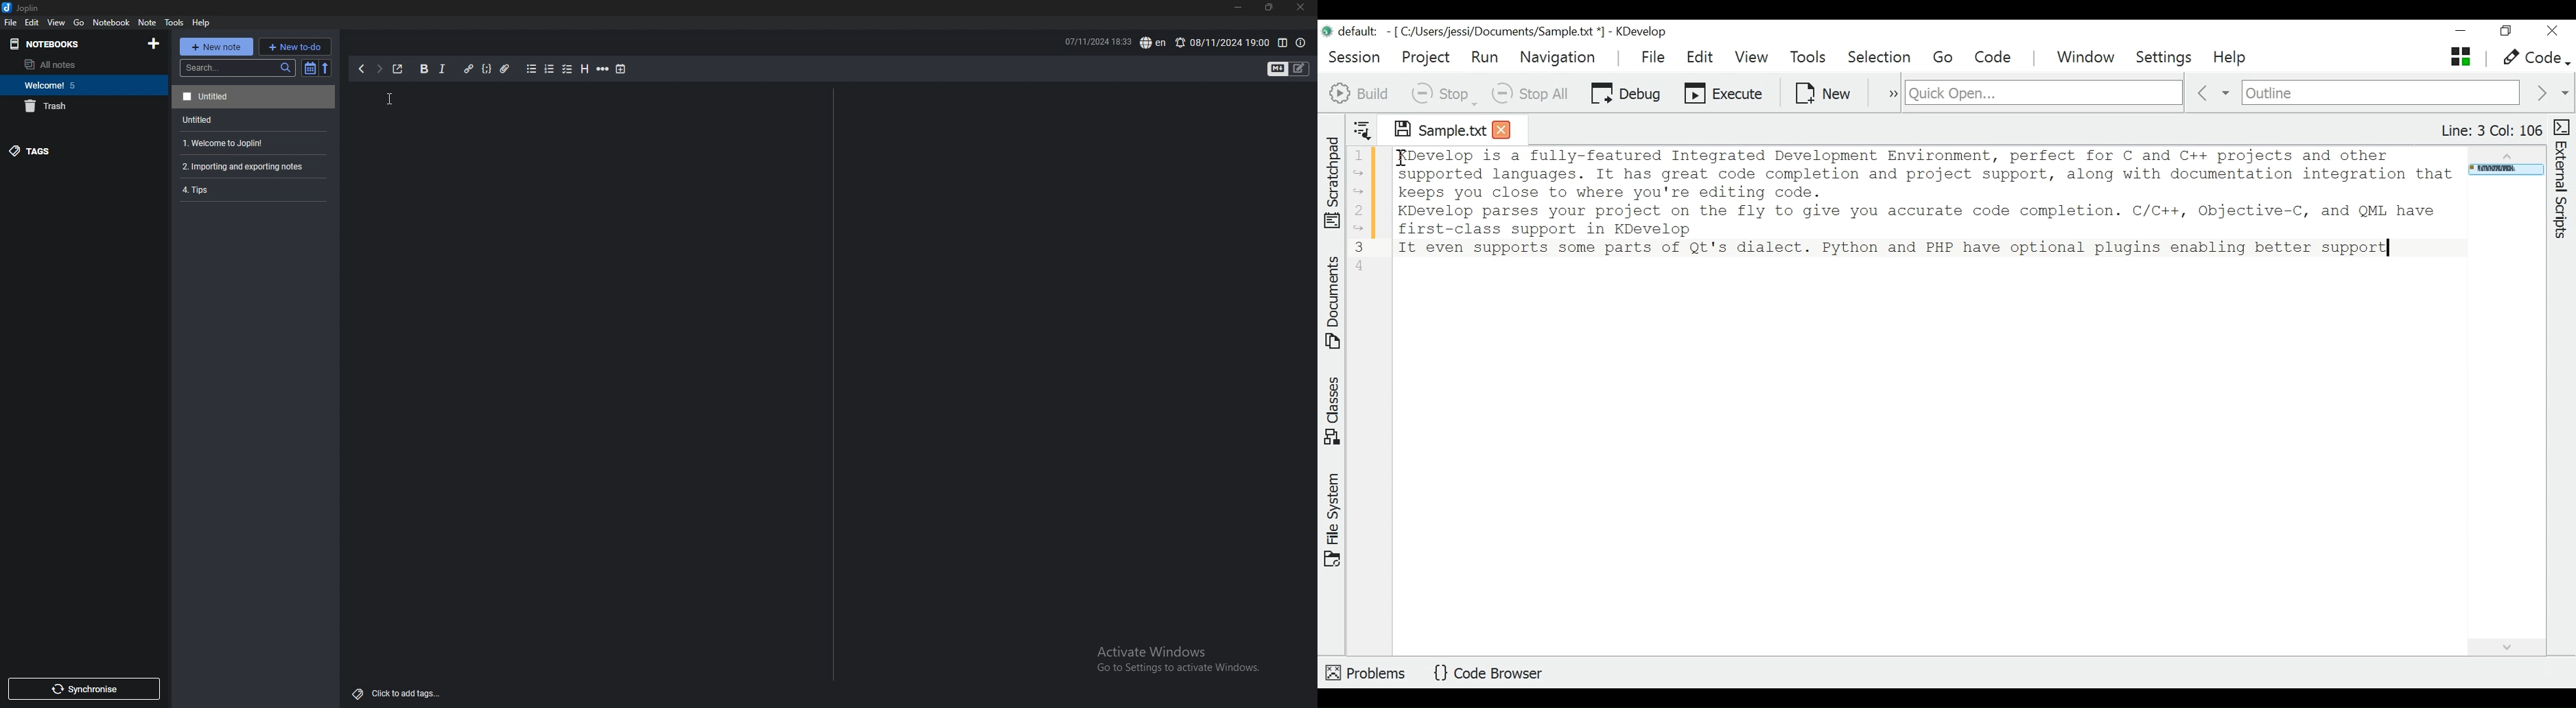  Describe the element at coordinates (531, 69) in the screenshot. I see `bullet list` at that location.